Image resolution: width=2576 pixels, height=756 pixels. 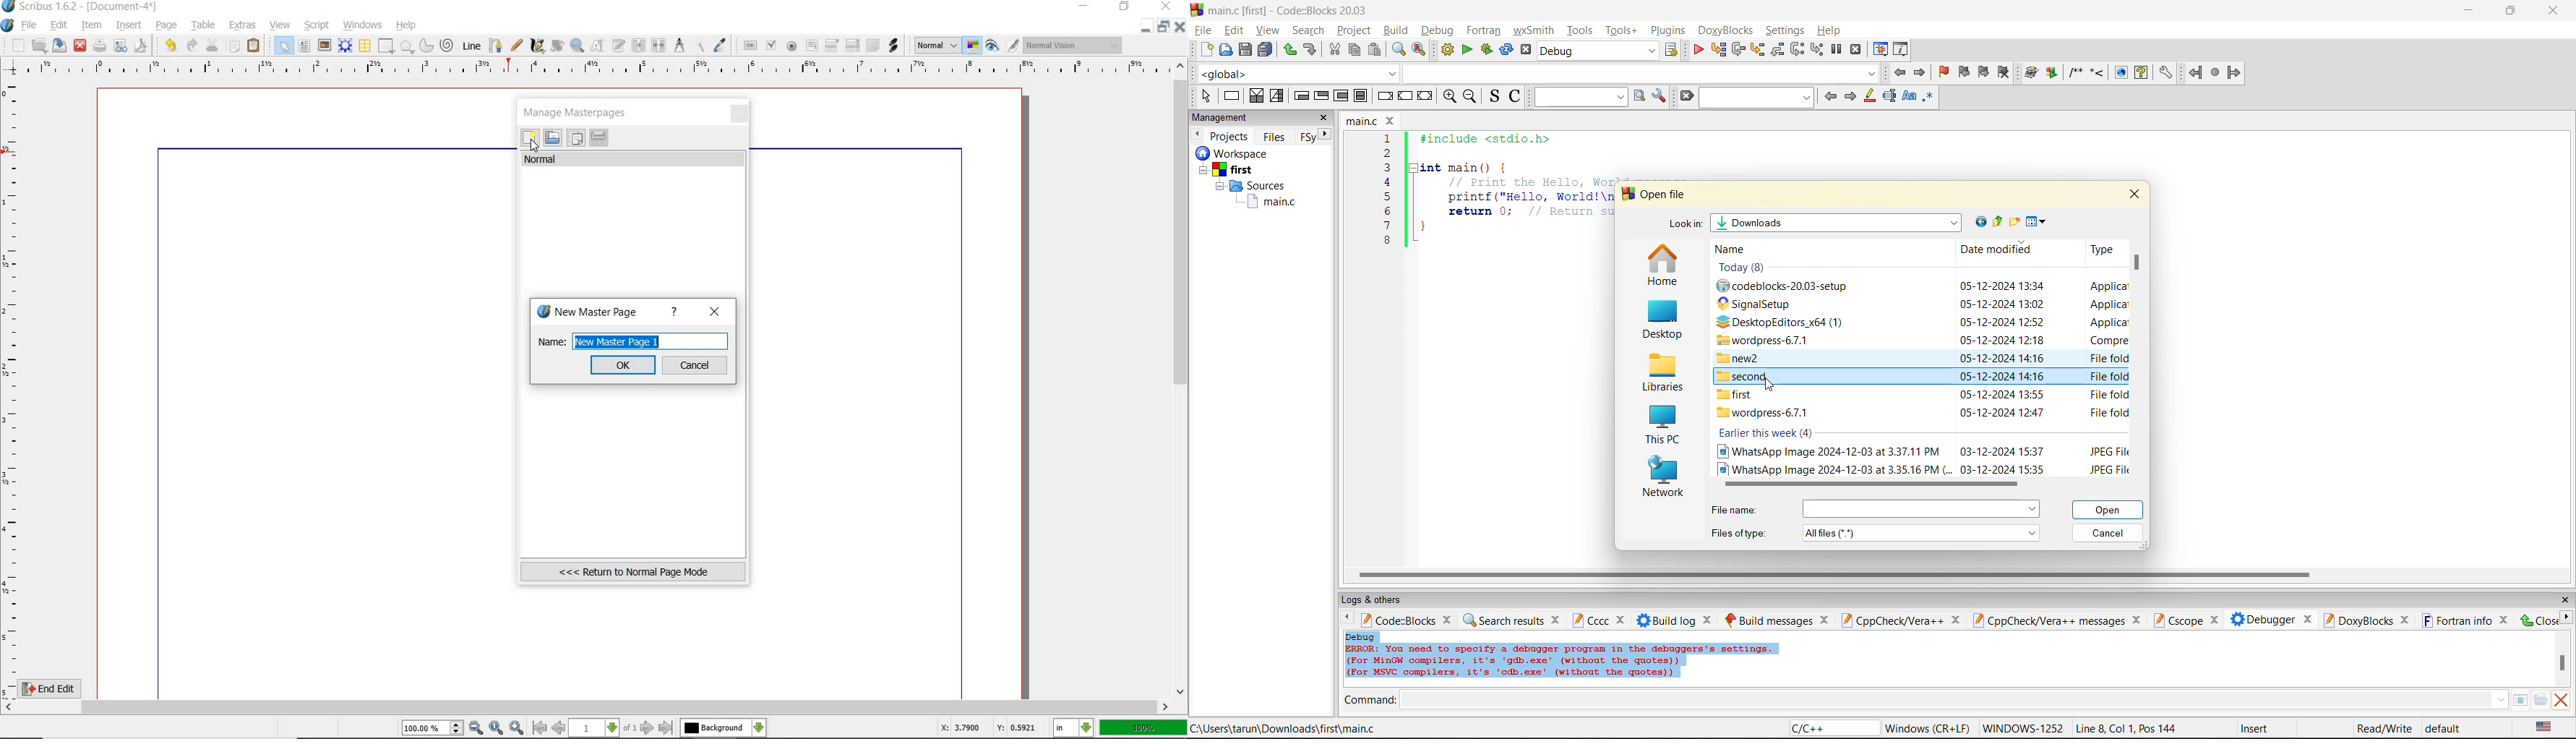 I want to click on Run, so click(x=2052, y=72).